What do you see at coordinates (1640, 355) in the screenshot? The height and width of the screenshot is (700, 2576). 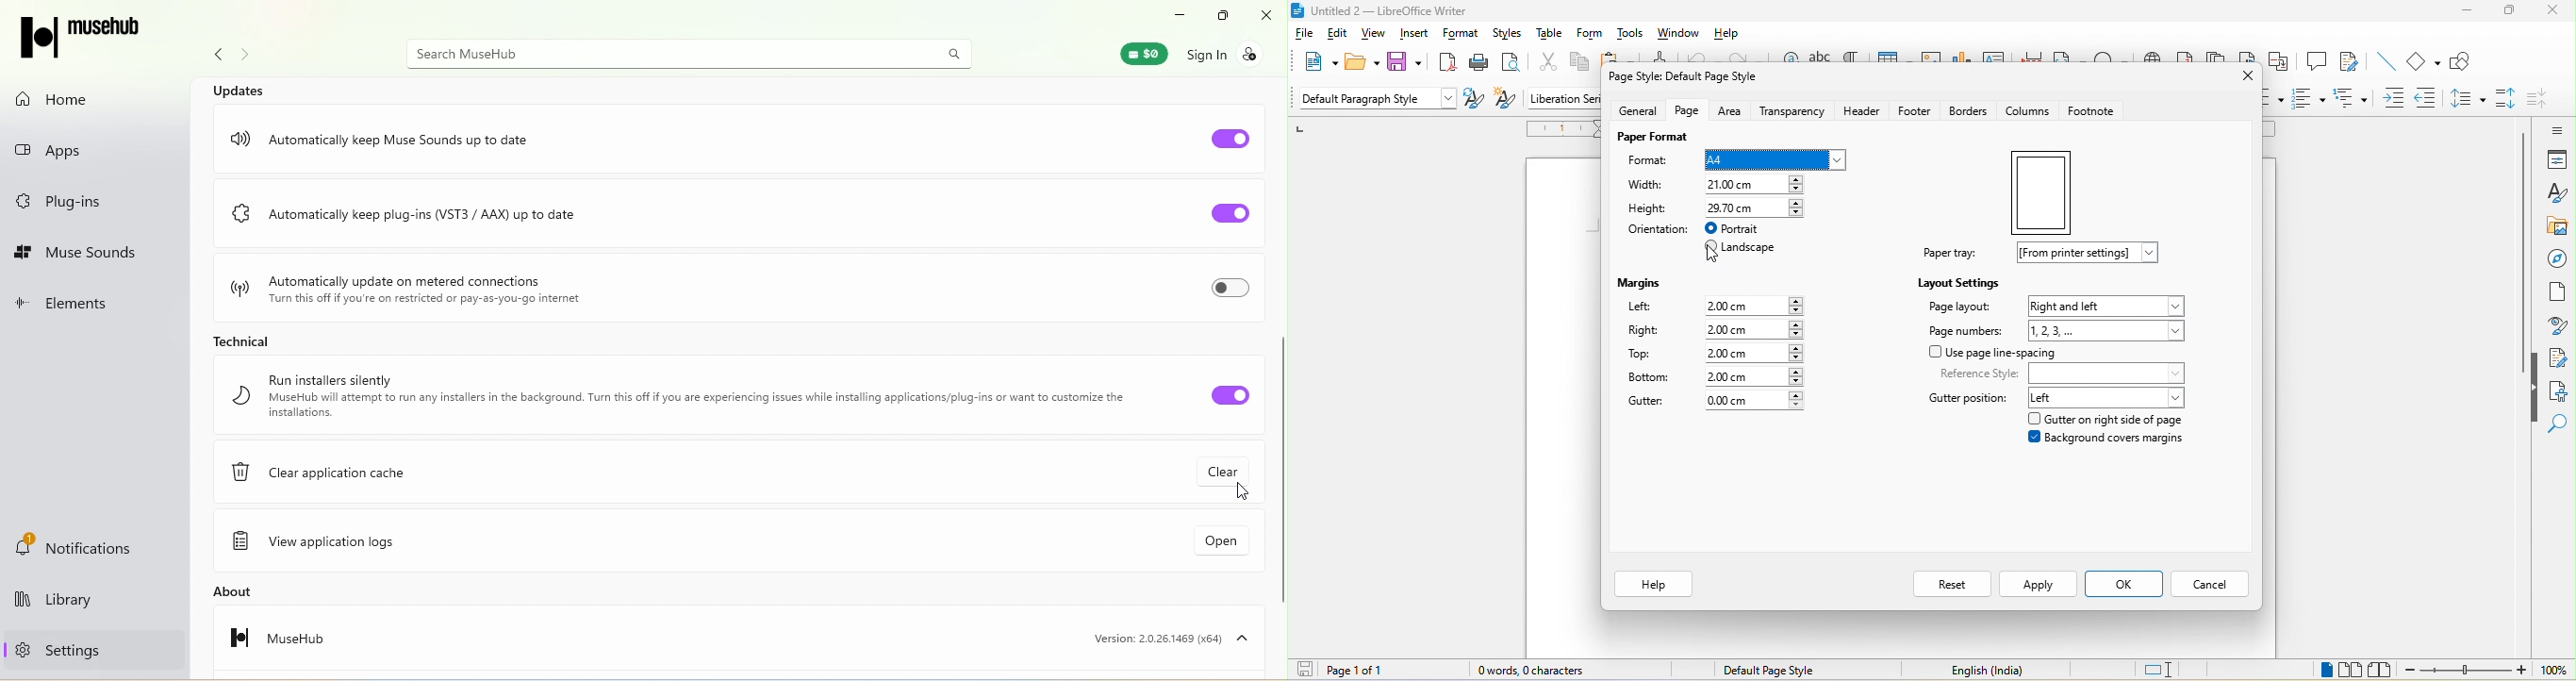 I see `top` at bounding box center [1640, 355].